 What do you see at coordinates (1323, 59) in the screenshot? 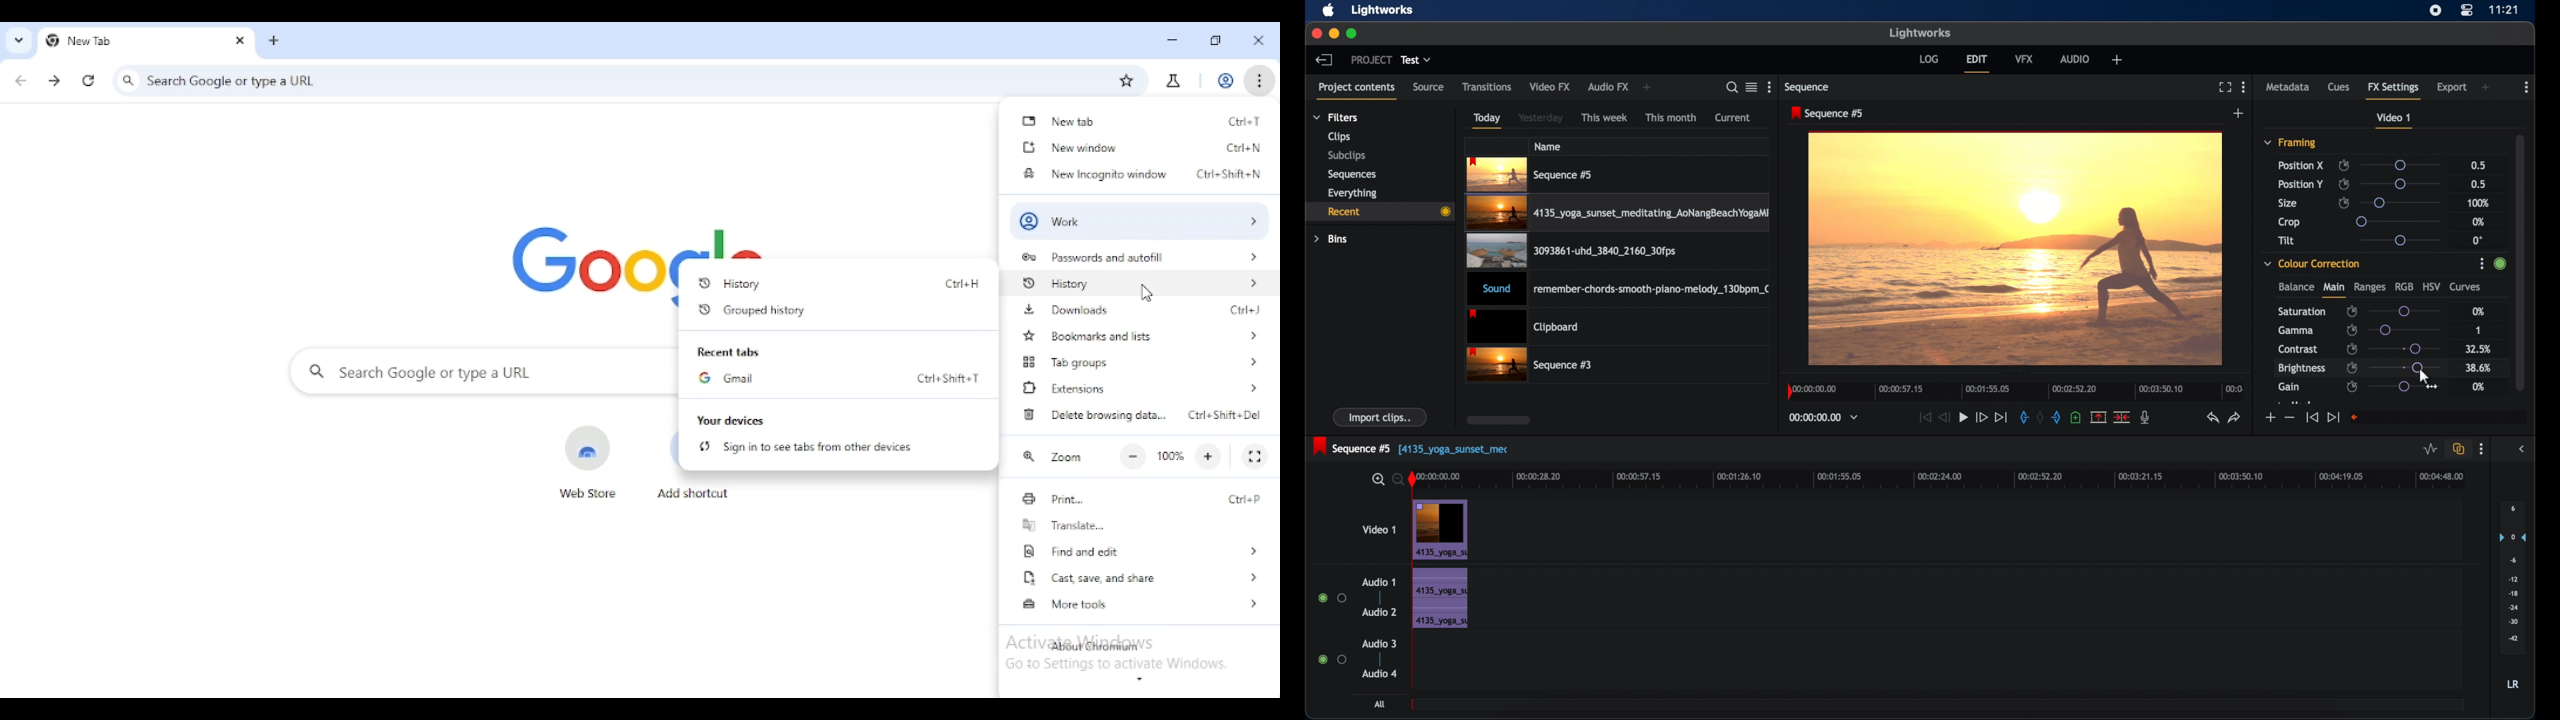
I see `back` at bounding box center [1323, 59].